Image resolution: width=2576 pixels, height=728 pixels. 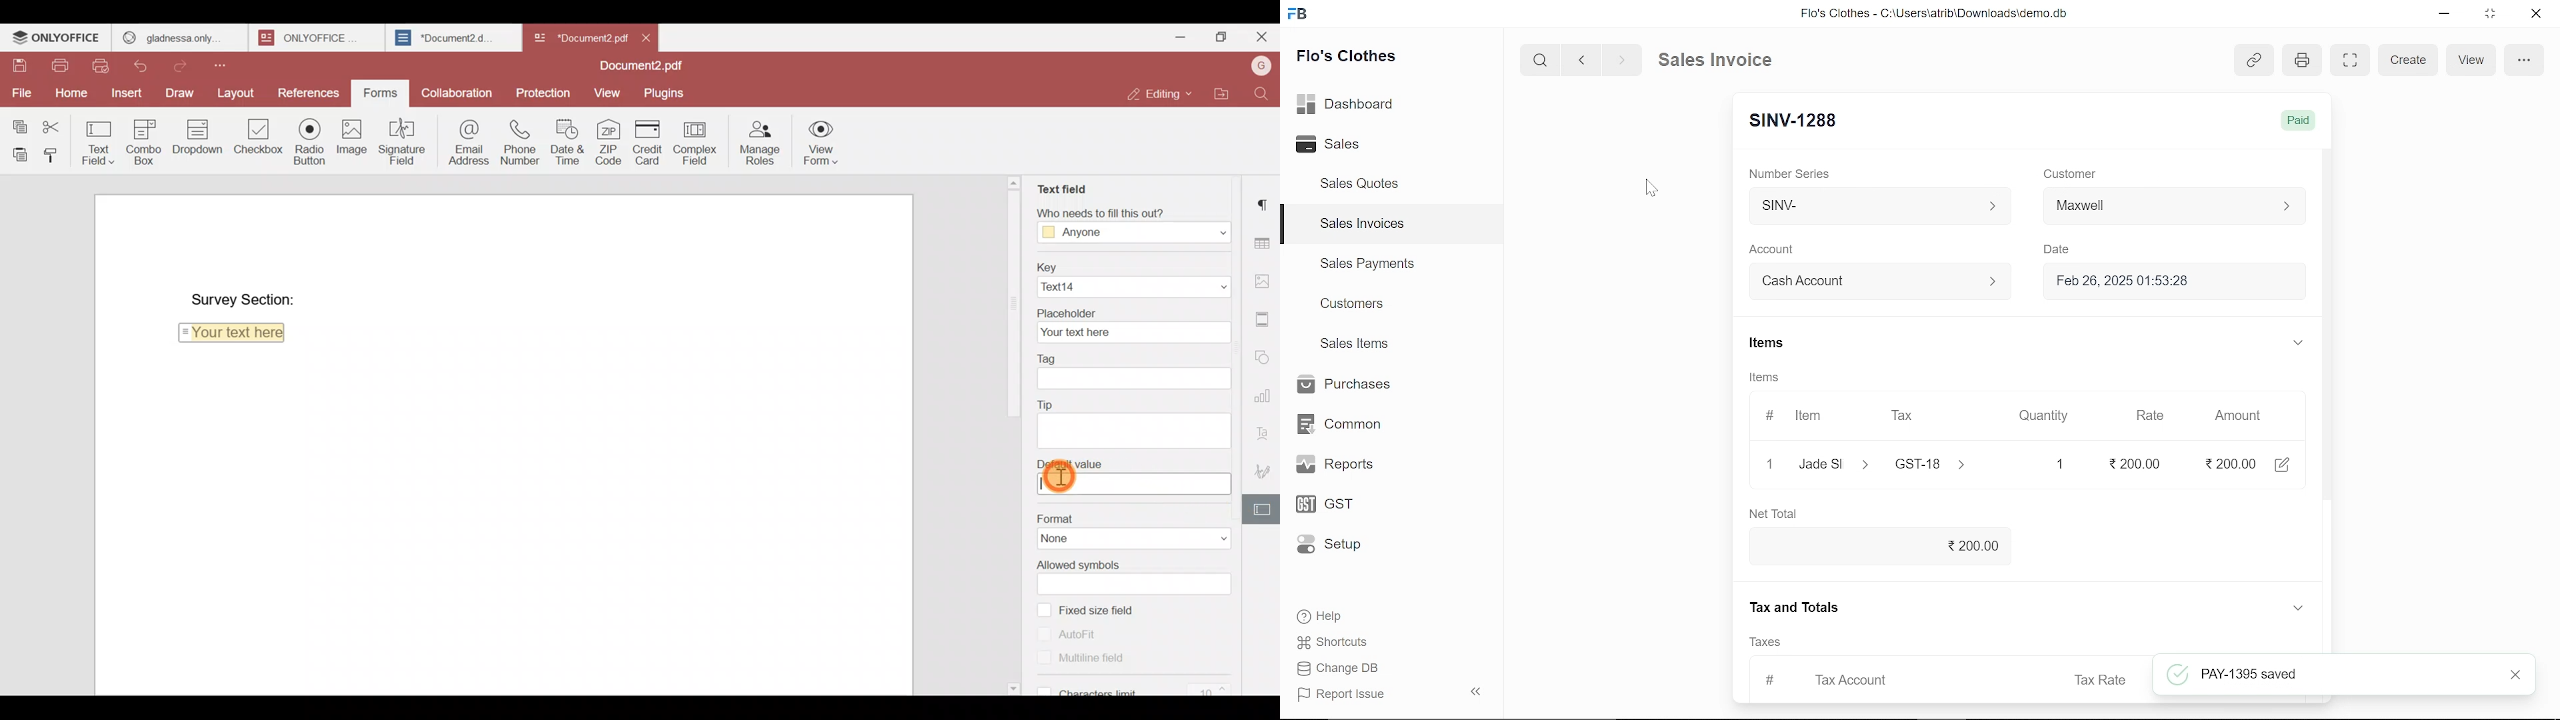 I want to click on text box, so click(x=1133, y=583).